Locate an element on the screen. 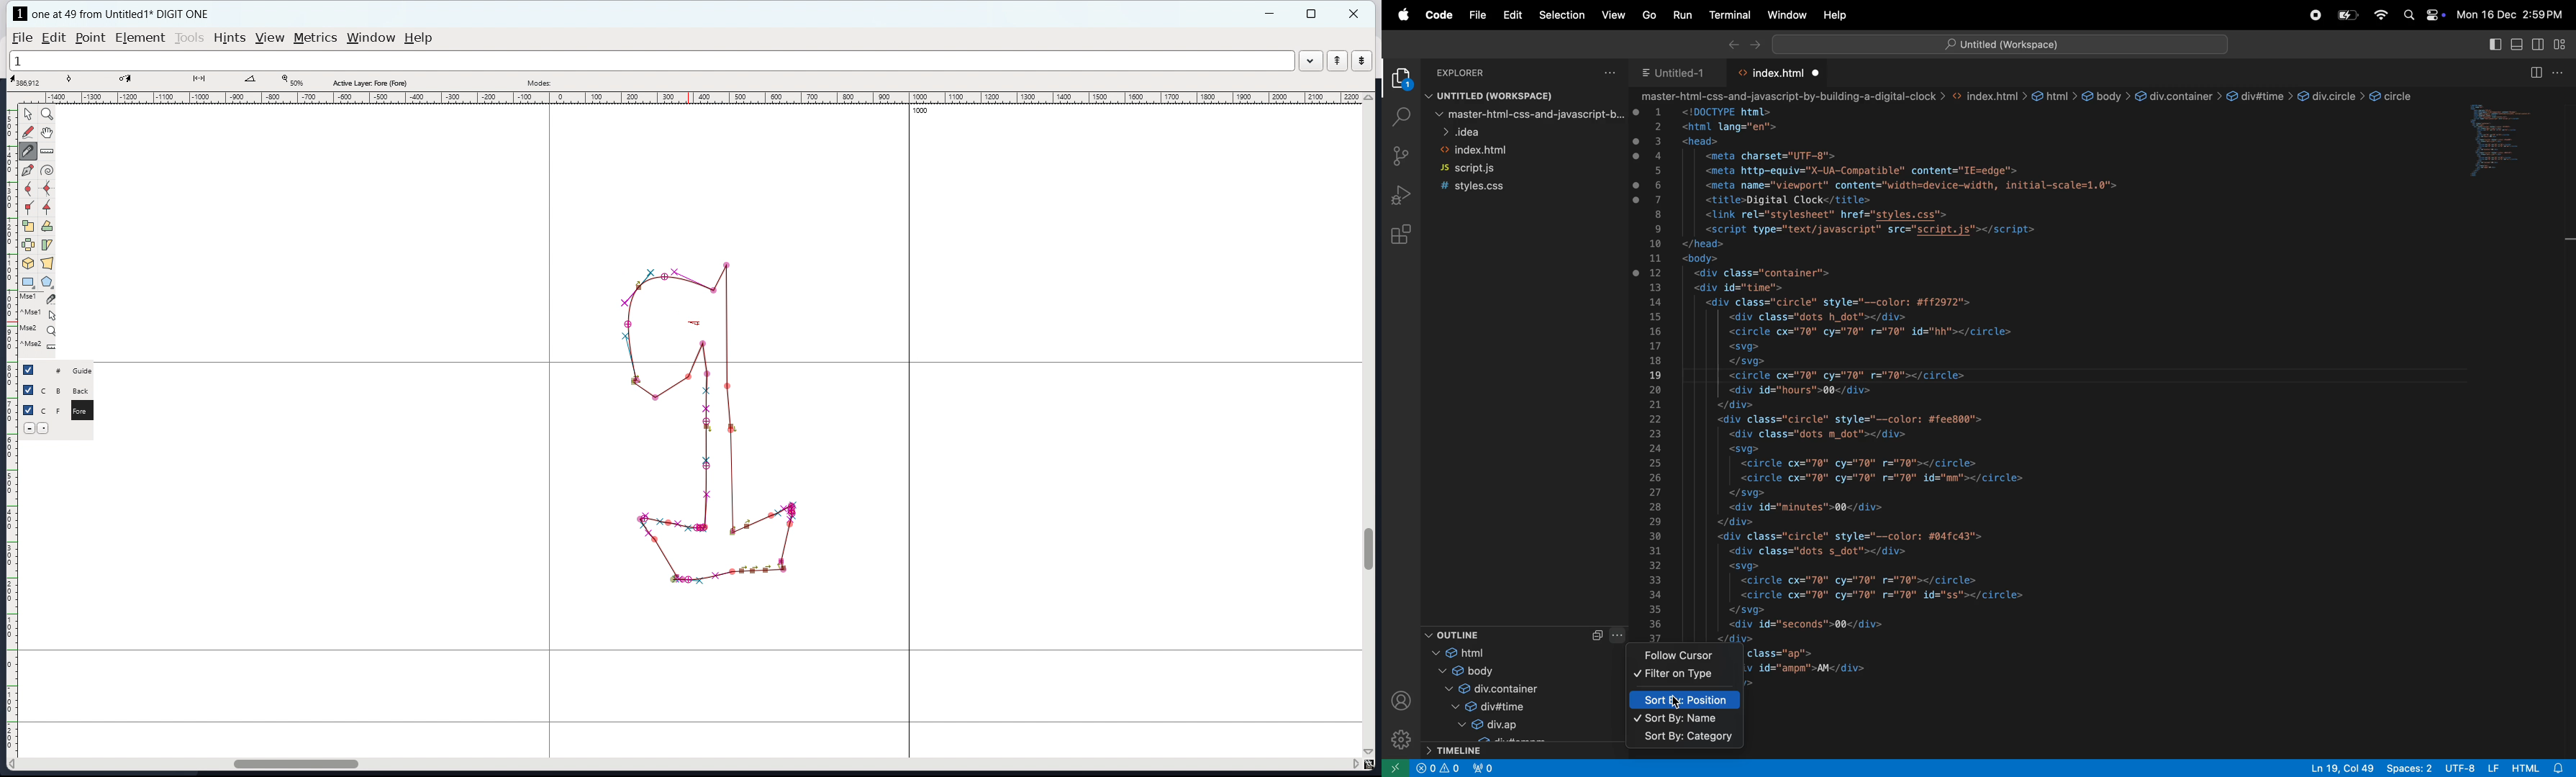  toggle secondary side bar is located at coordinates (2540, 45).